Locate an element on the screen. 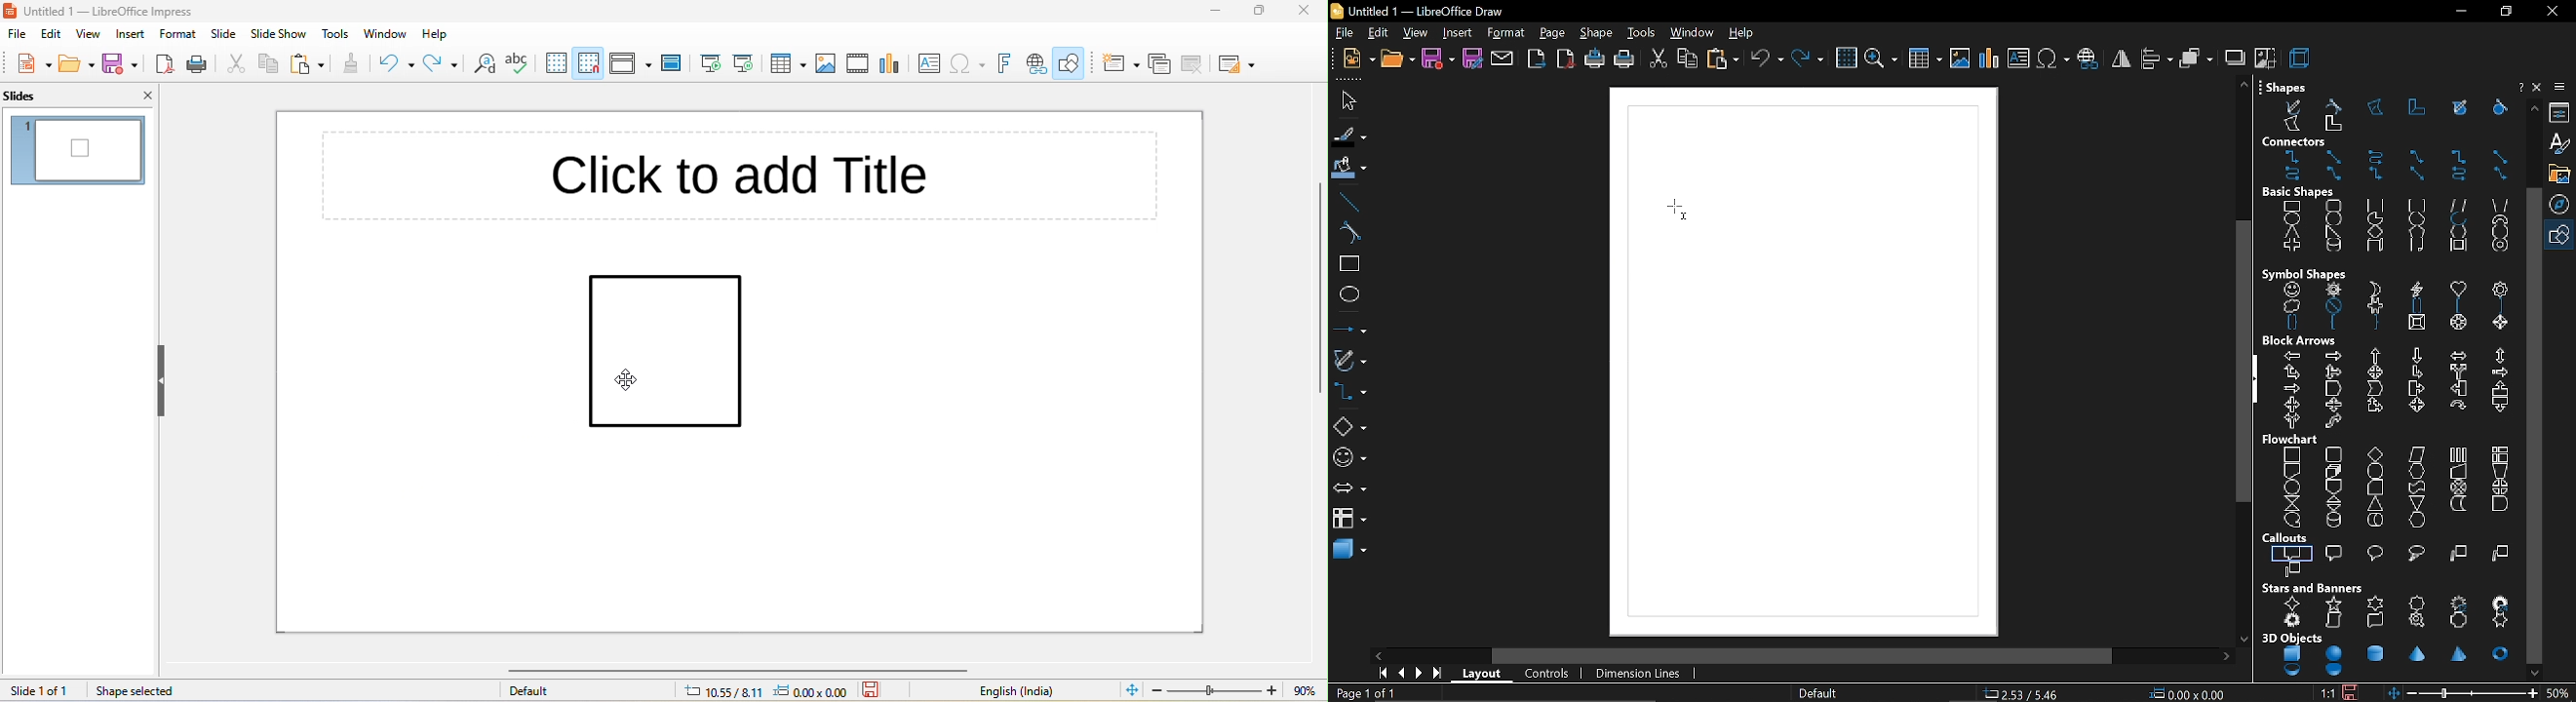  alternate process is located at coordinates (2331, 453).